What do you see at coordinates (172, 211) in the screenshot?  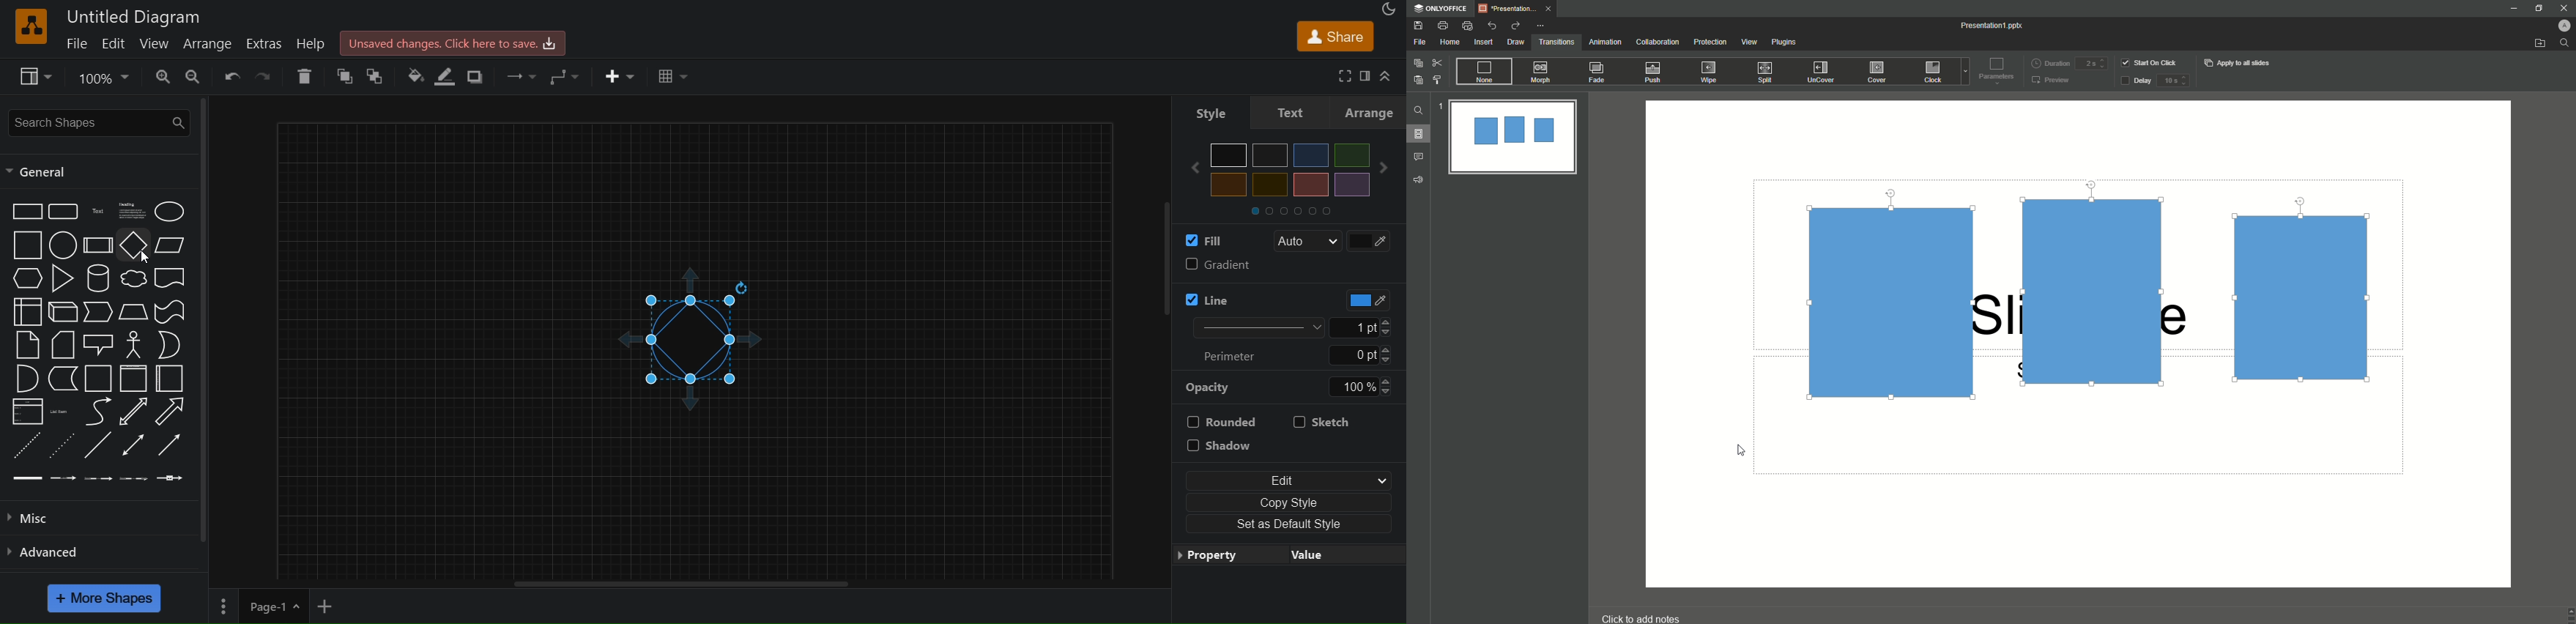 I see `ellipse` at bounding box center [172, 211].